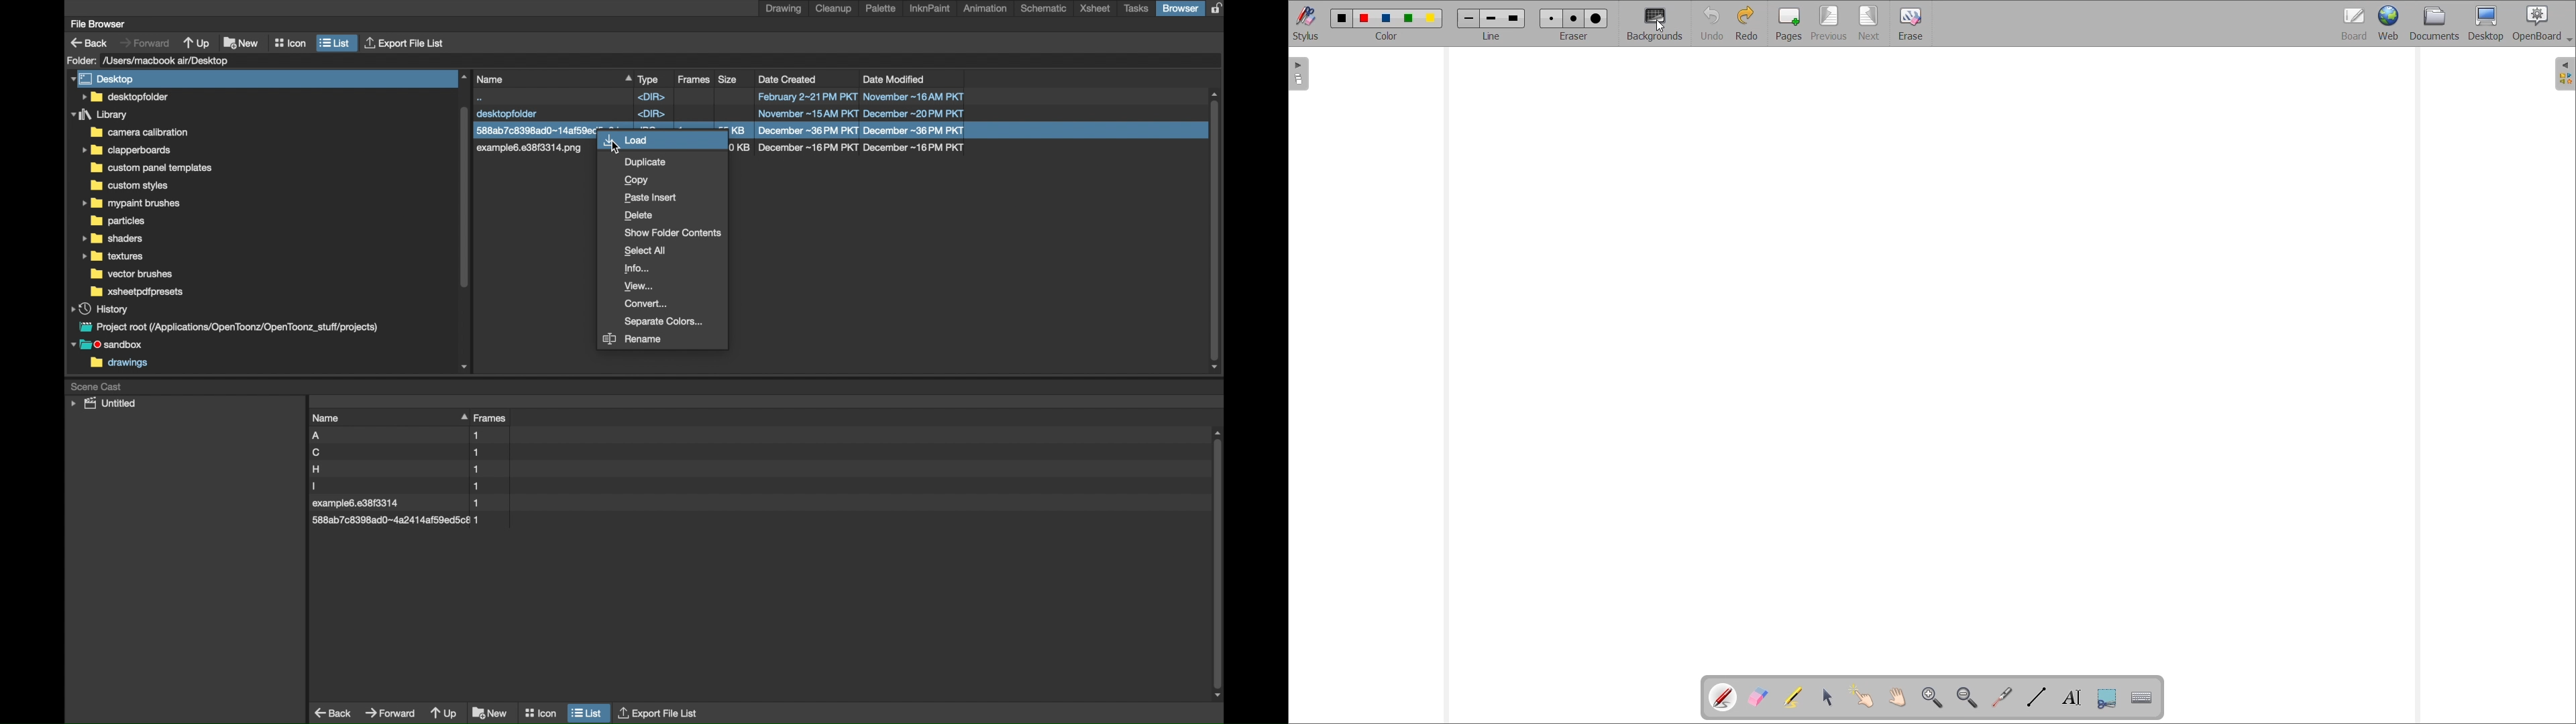 Image resolution: width=2576 pixels, height=728 pixels. What do you see at coordinates (721, 113) in the screenshot?
I see `file` at bounding box center [721, 113].